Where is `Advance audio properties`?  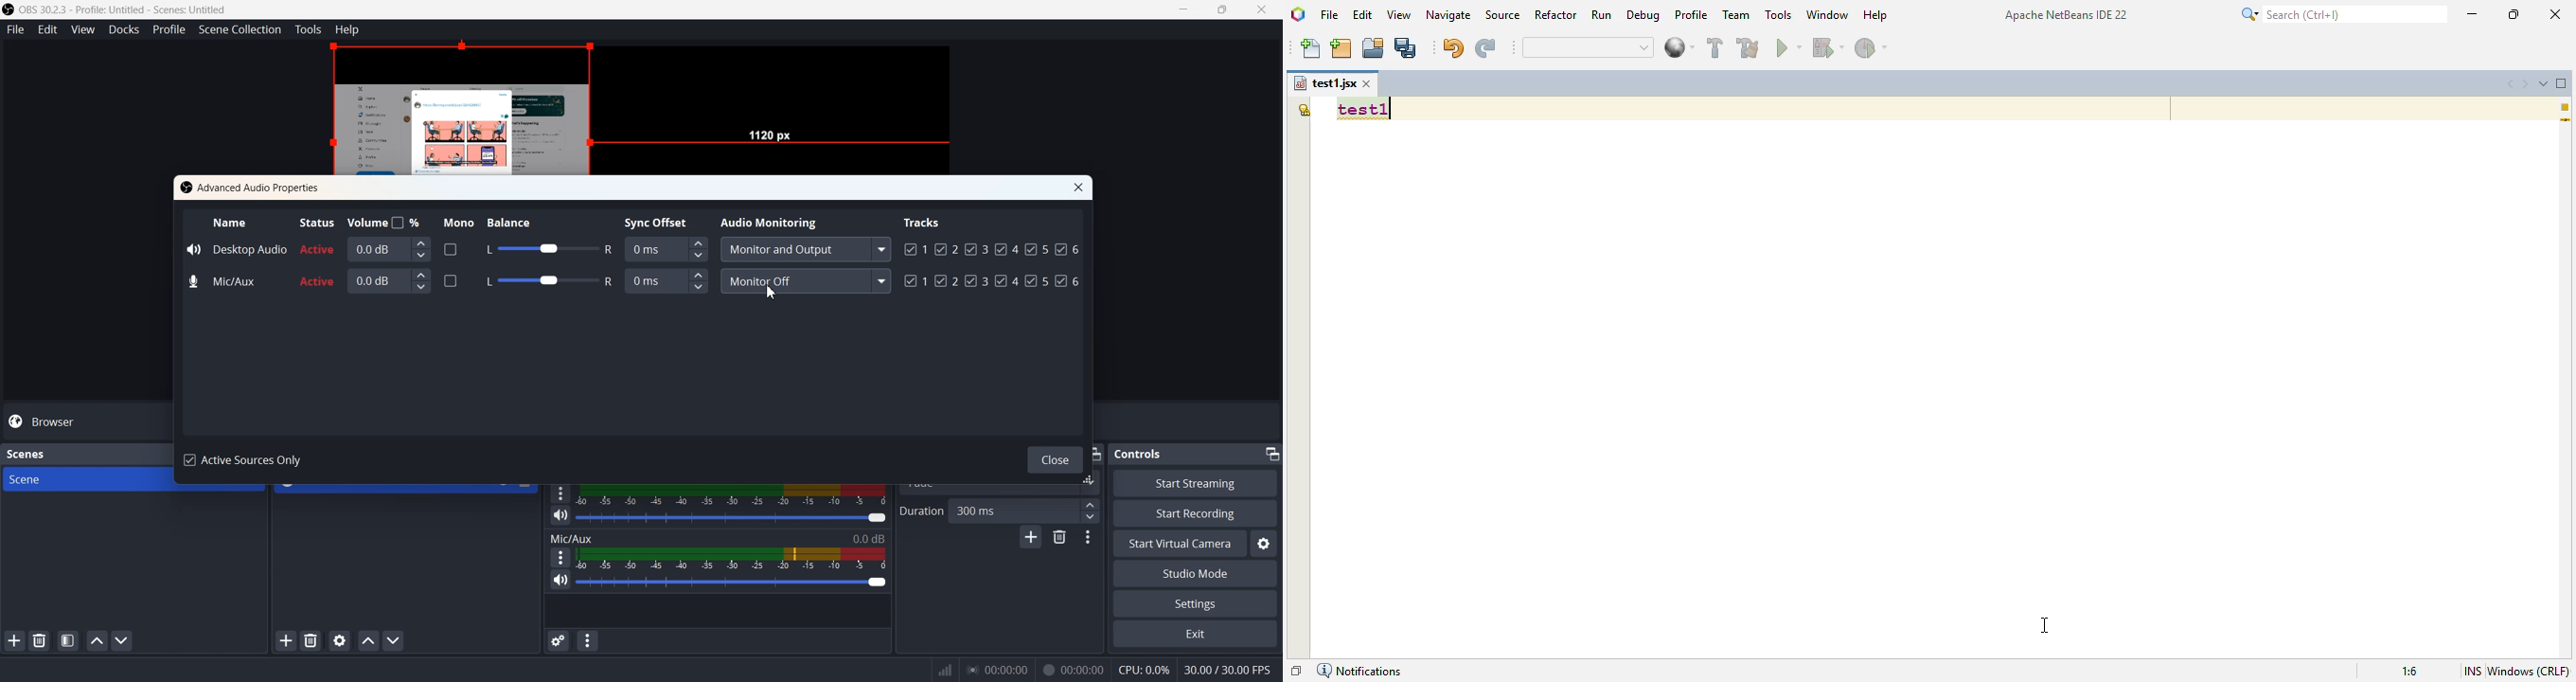
Advance audio properties is located at coordinates (557, 641).